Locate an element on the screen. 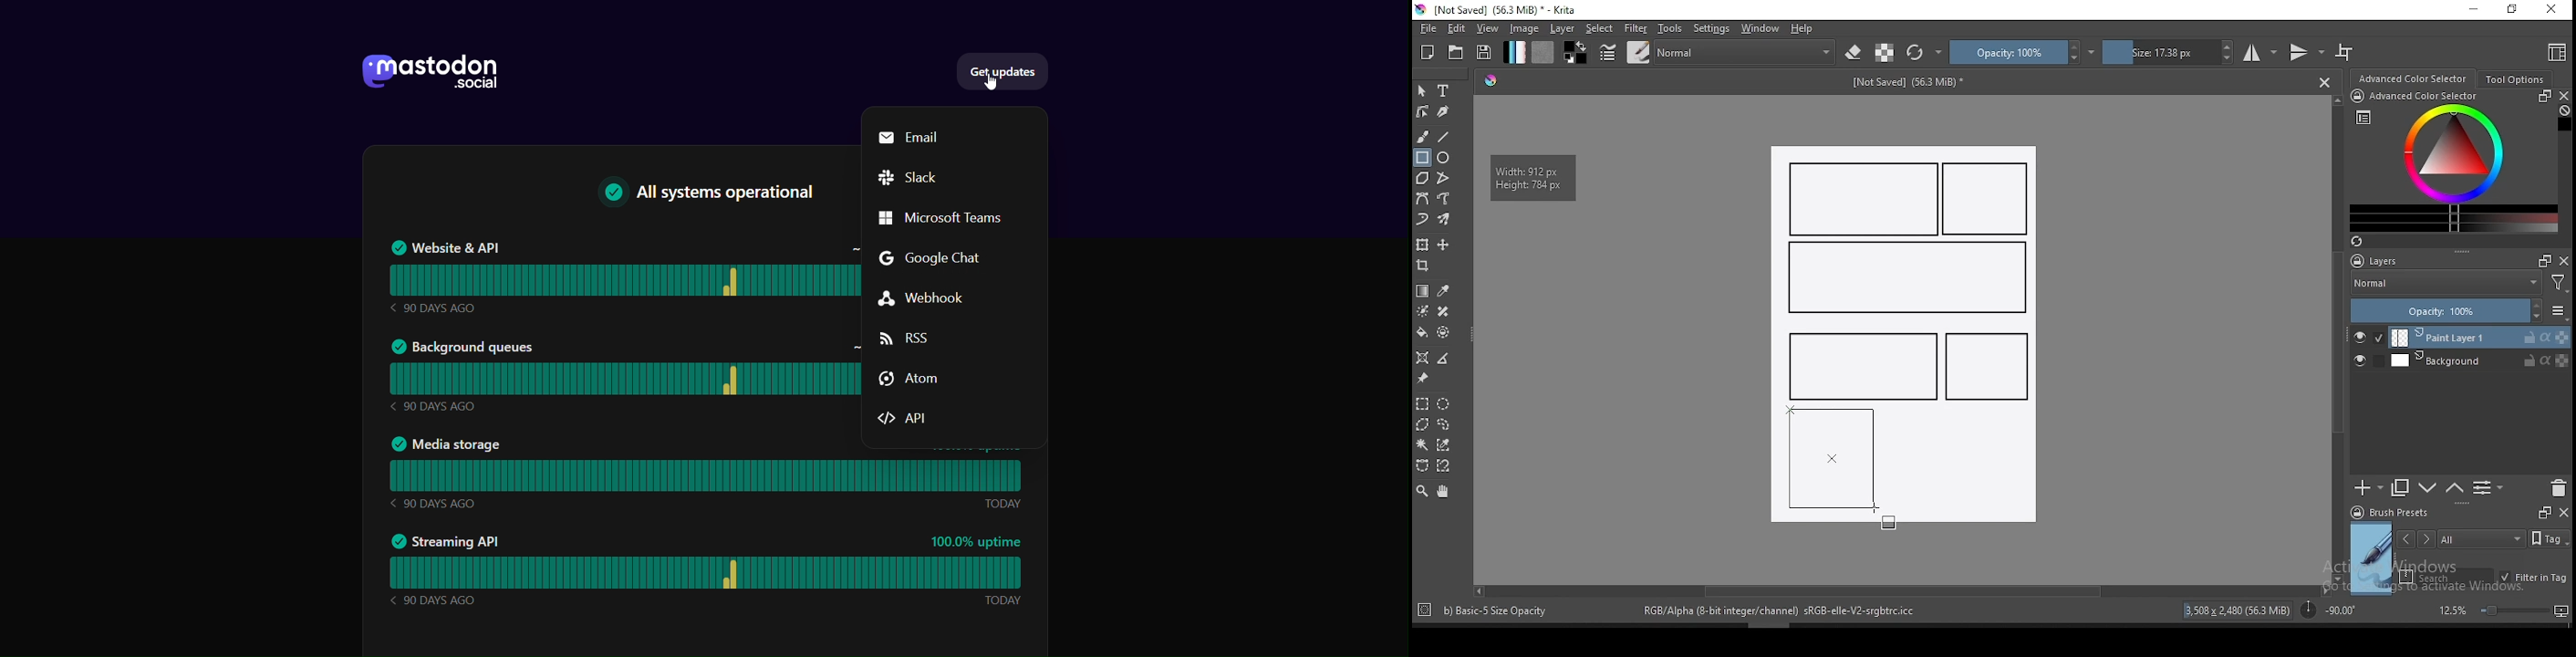 The width and height of the screenshot is (2576, 672). transform a layer or a selection is located at coordinates (1422, 244).